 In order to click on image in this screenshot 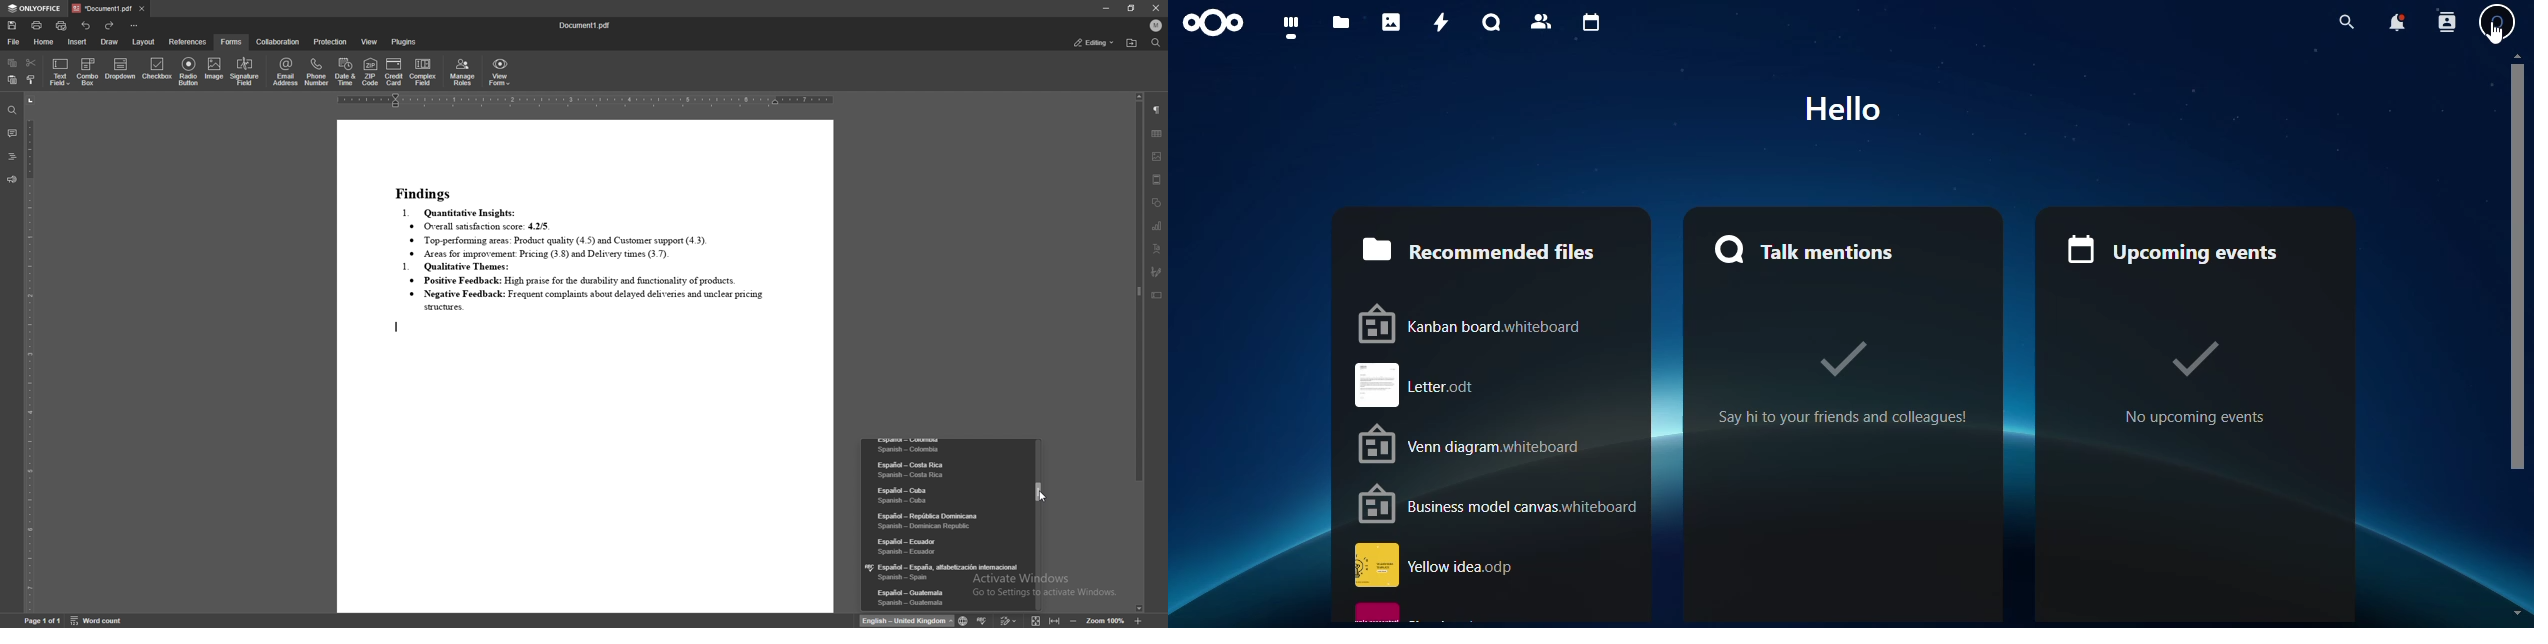, I will do `click(214, 72)`.